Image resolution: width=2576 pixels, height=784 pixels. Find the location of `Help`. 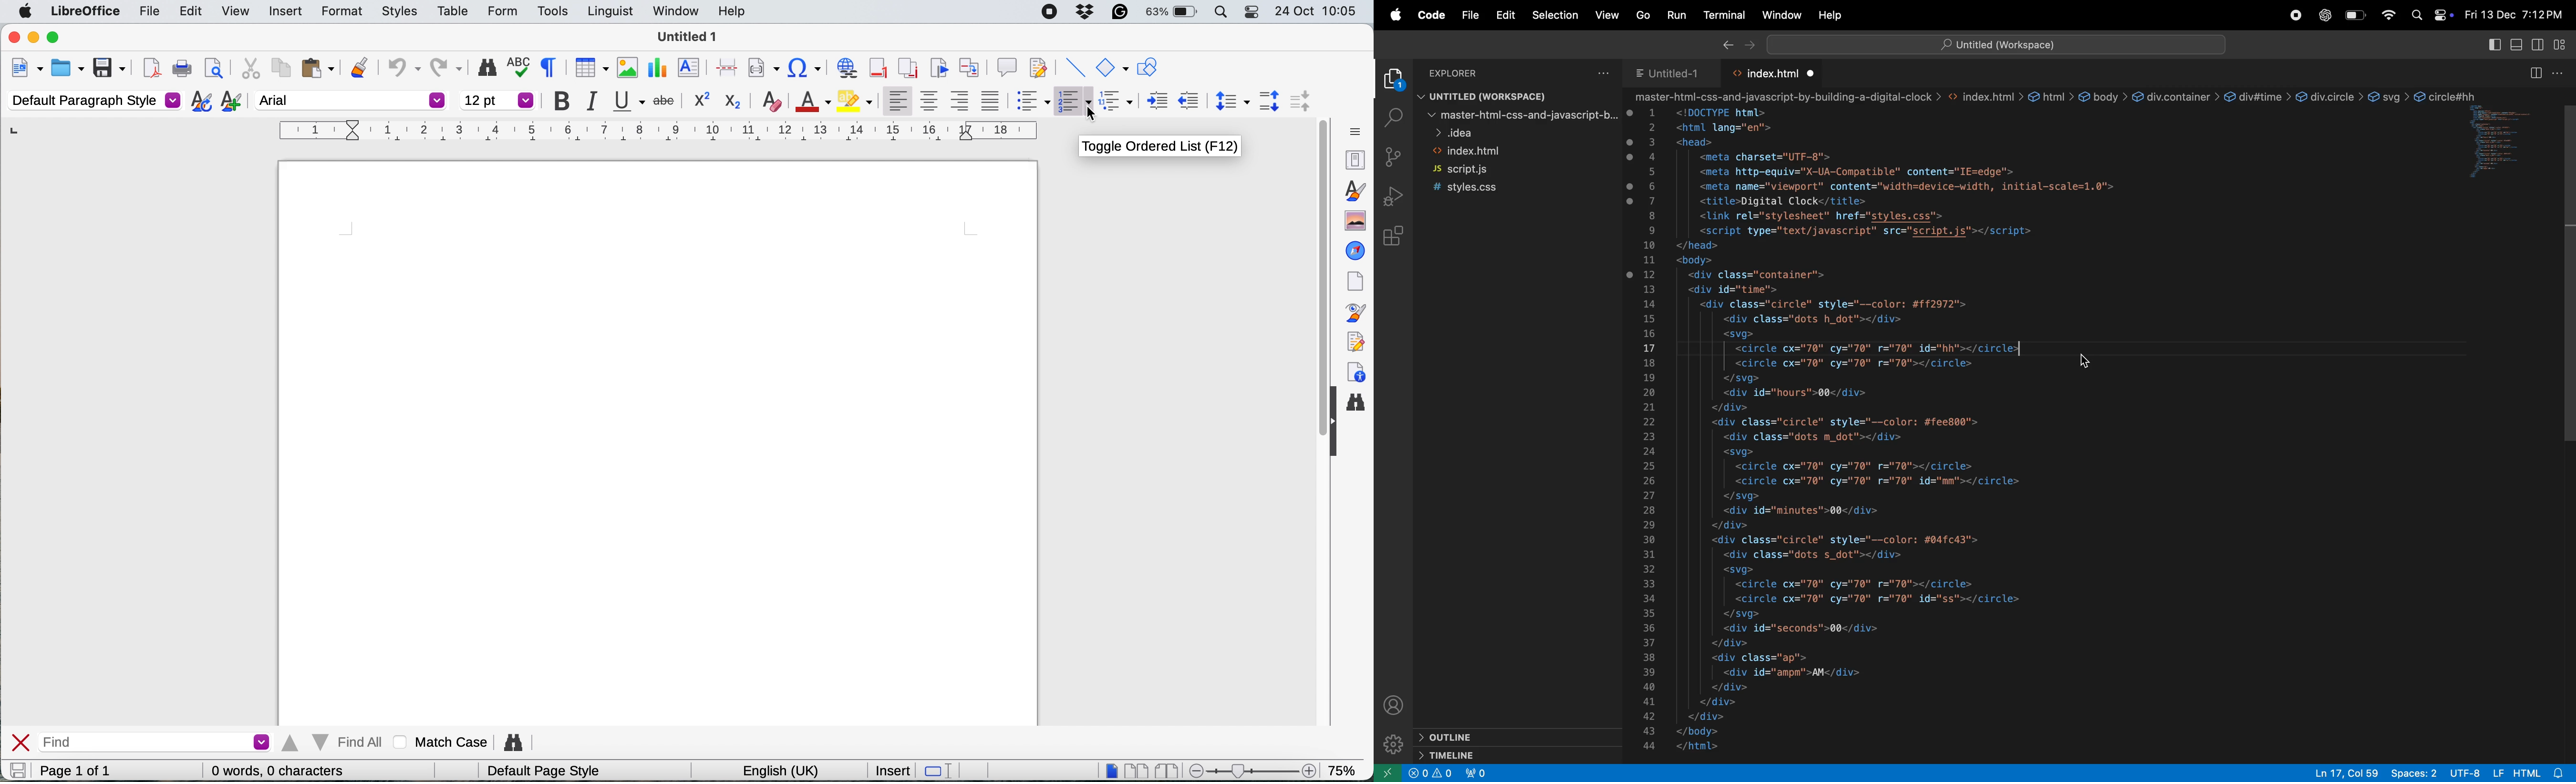

Help is located at coordinates (1833, 13).